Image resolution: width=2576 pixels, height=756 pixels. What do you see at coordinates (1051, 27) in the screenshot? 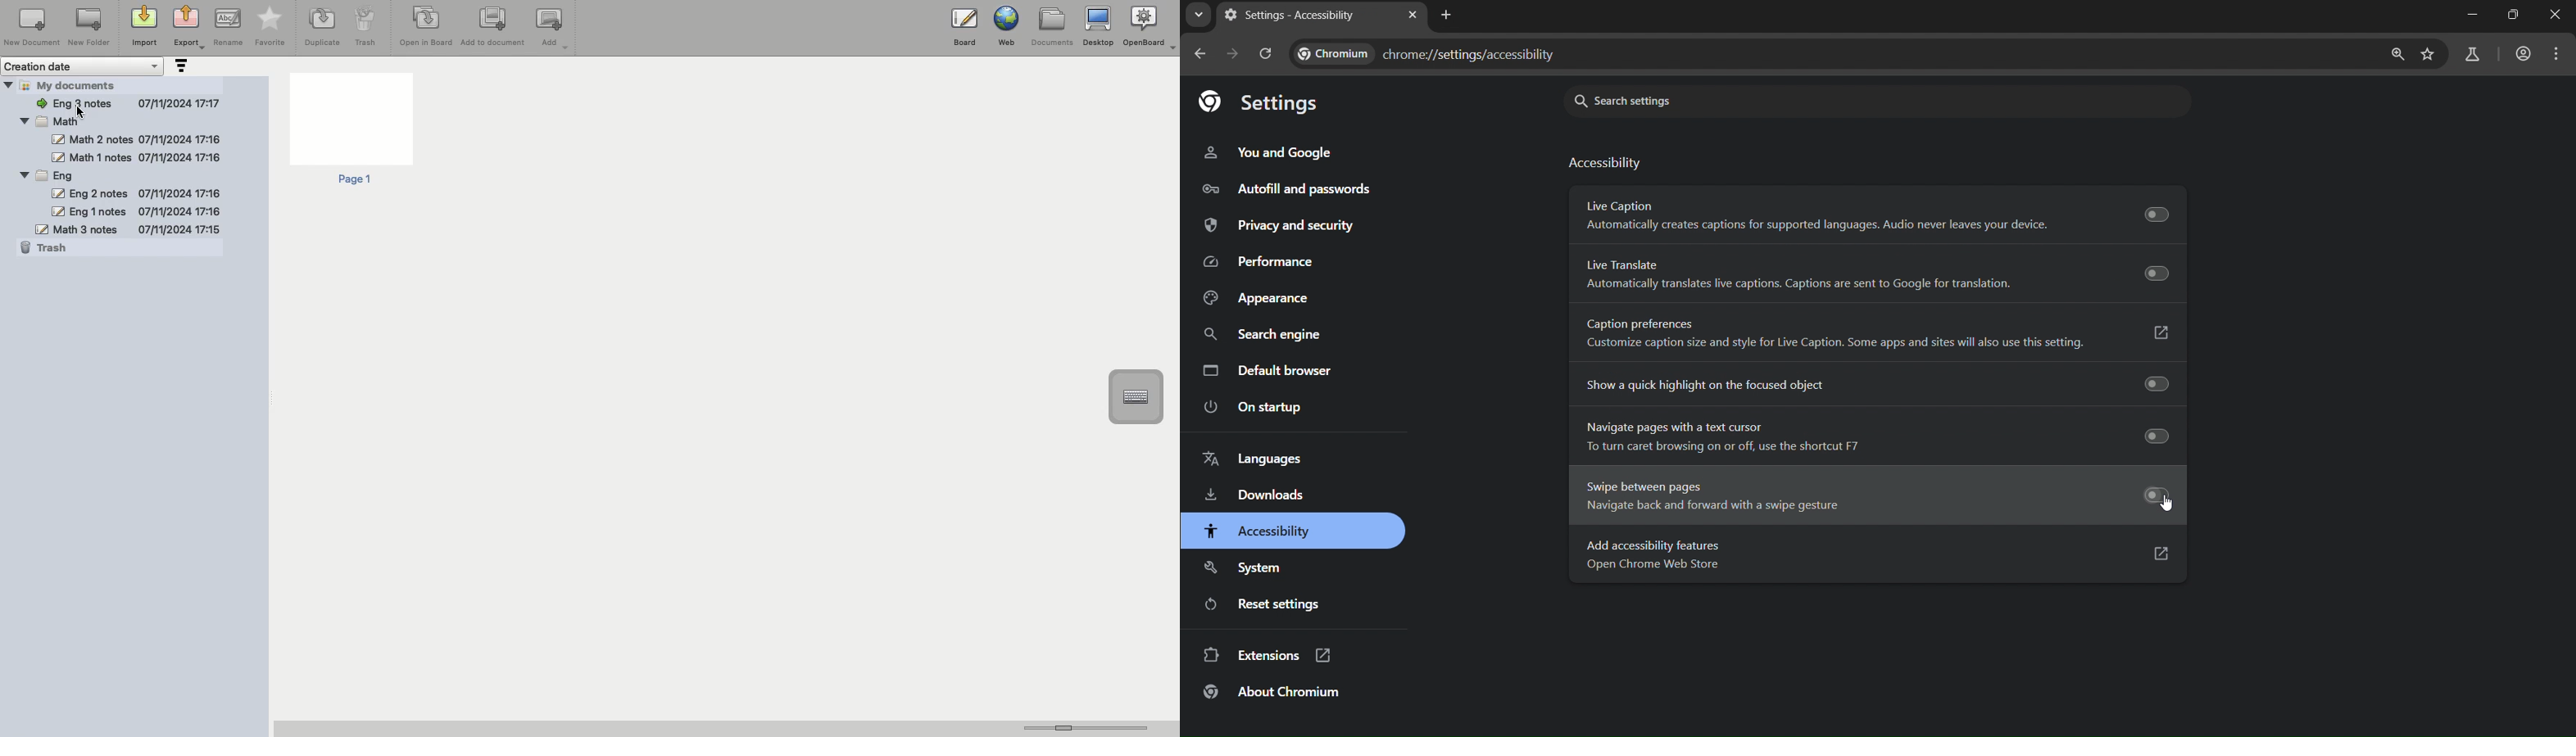
I see `Documents` at bounding box center [1051, 27].